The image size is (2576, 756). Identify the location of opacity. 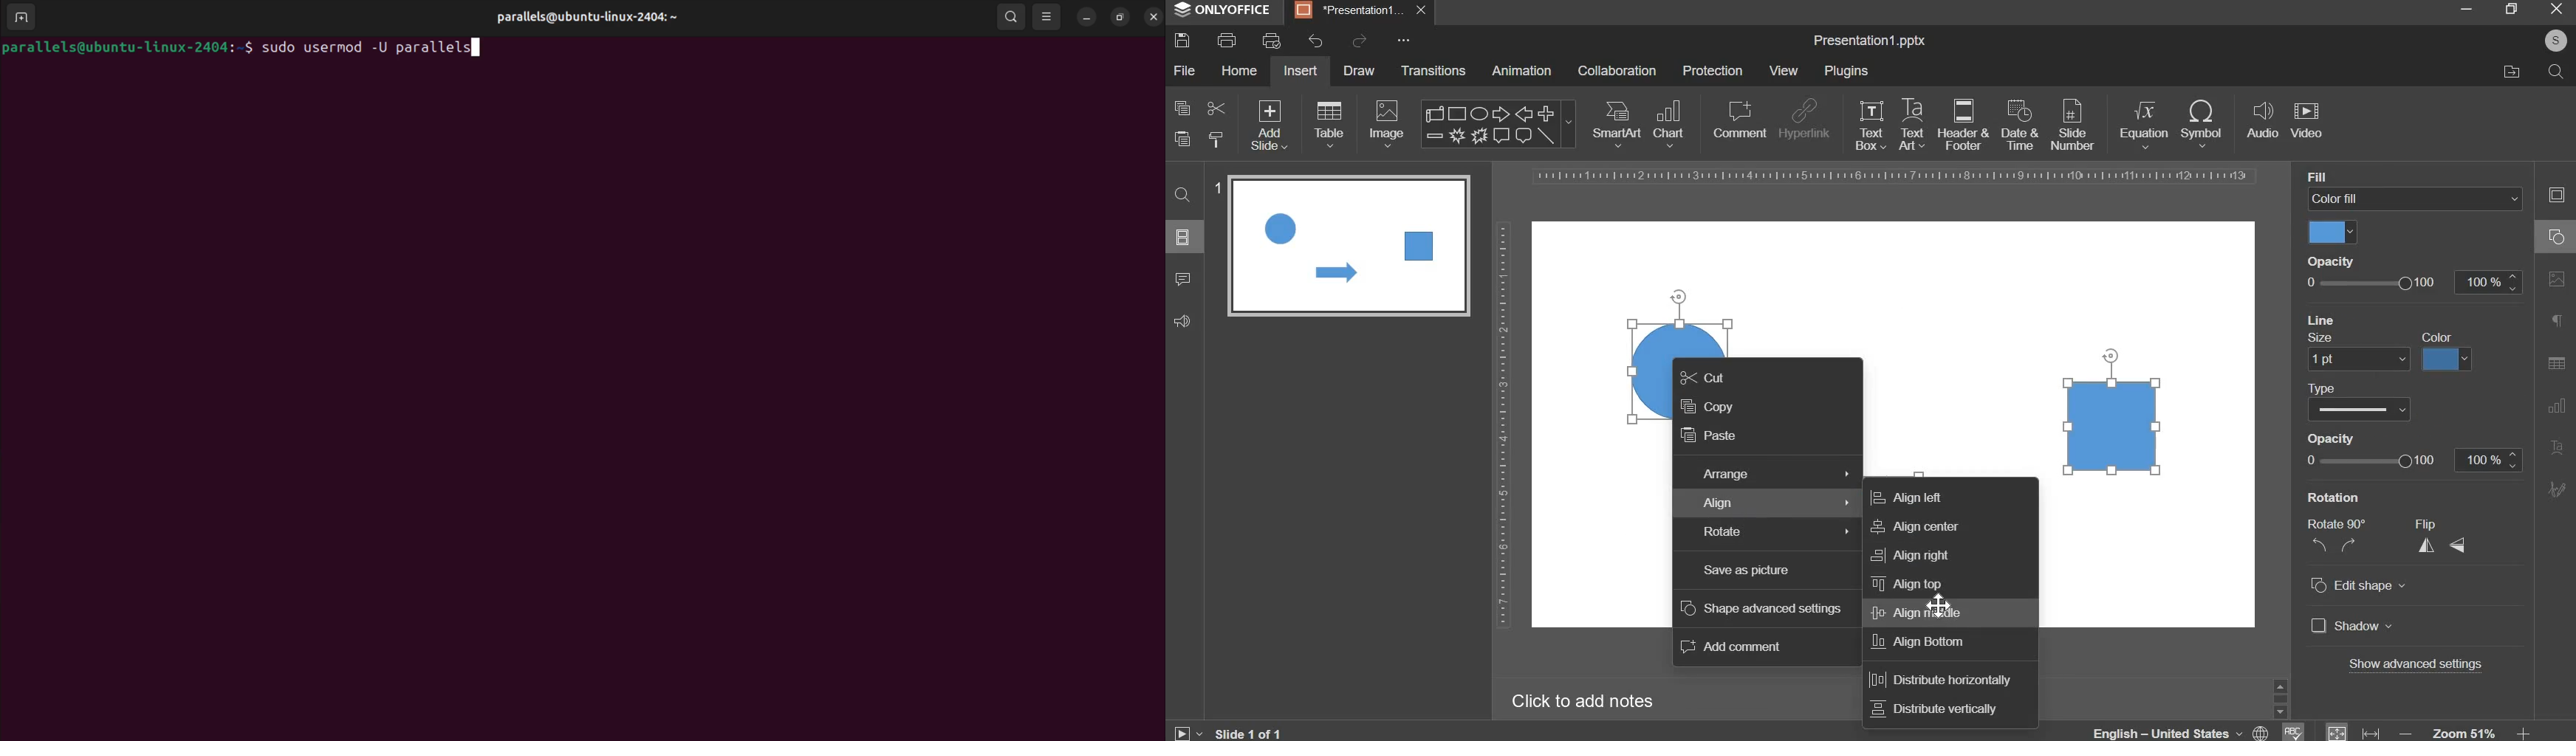
(2411, 461).